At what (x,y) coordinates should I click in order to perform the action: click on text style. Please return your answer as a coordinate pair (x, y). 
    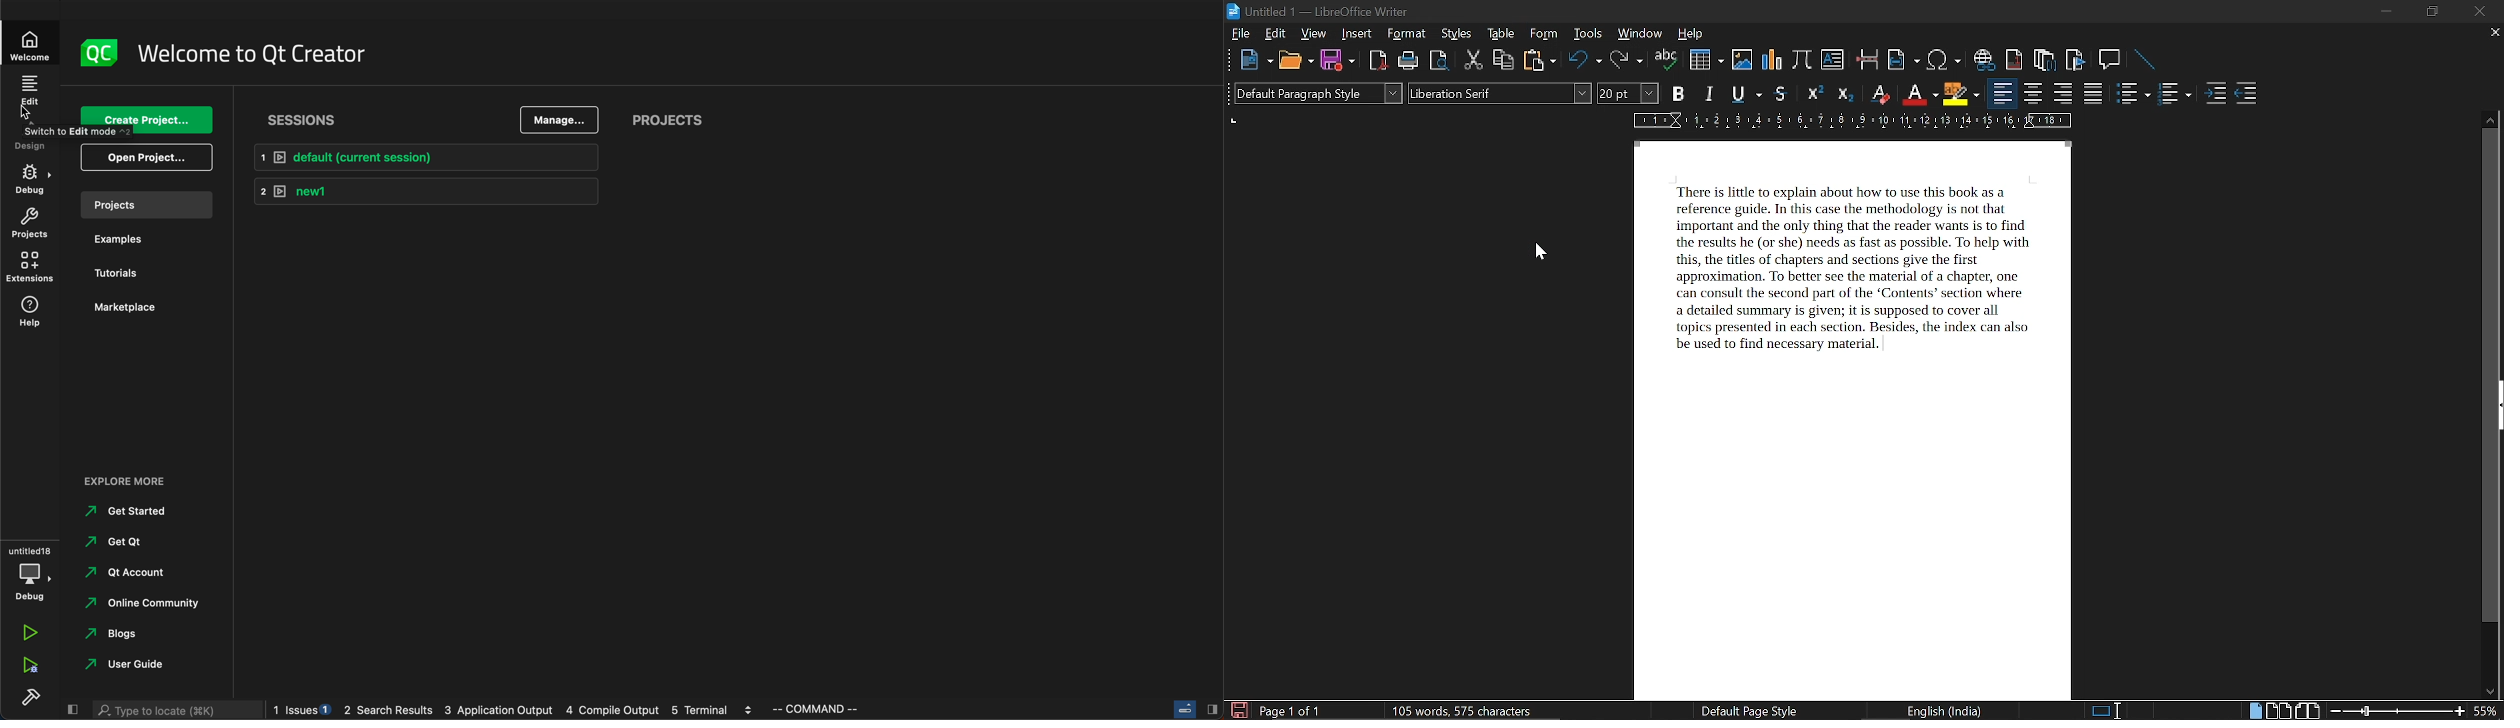
    Looking at the image, I should click on (1501, 93).